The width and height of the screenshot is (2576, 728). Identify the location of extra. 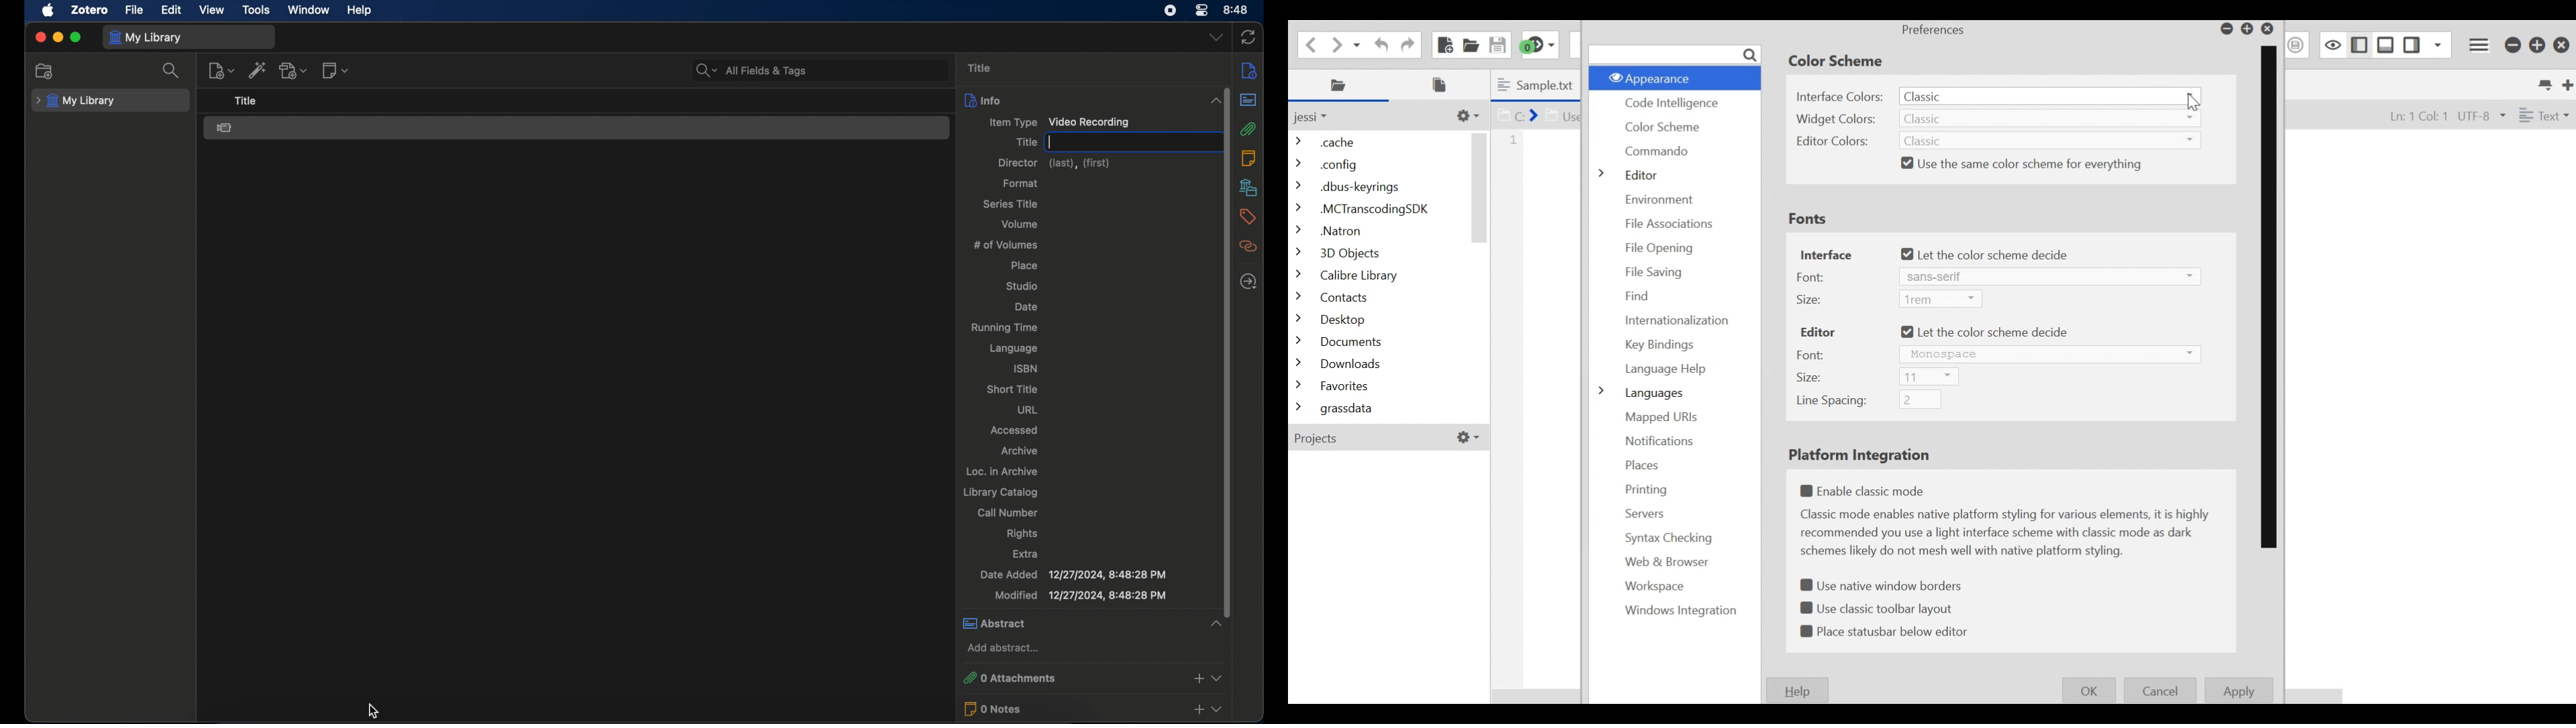
(1026, 554).